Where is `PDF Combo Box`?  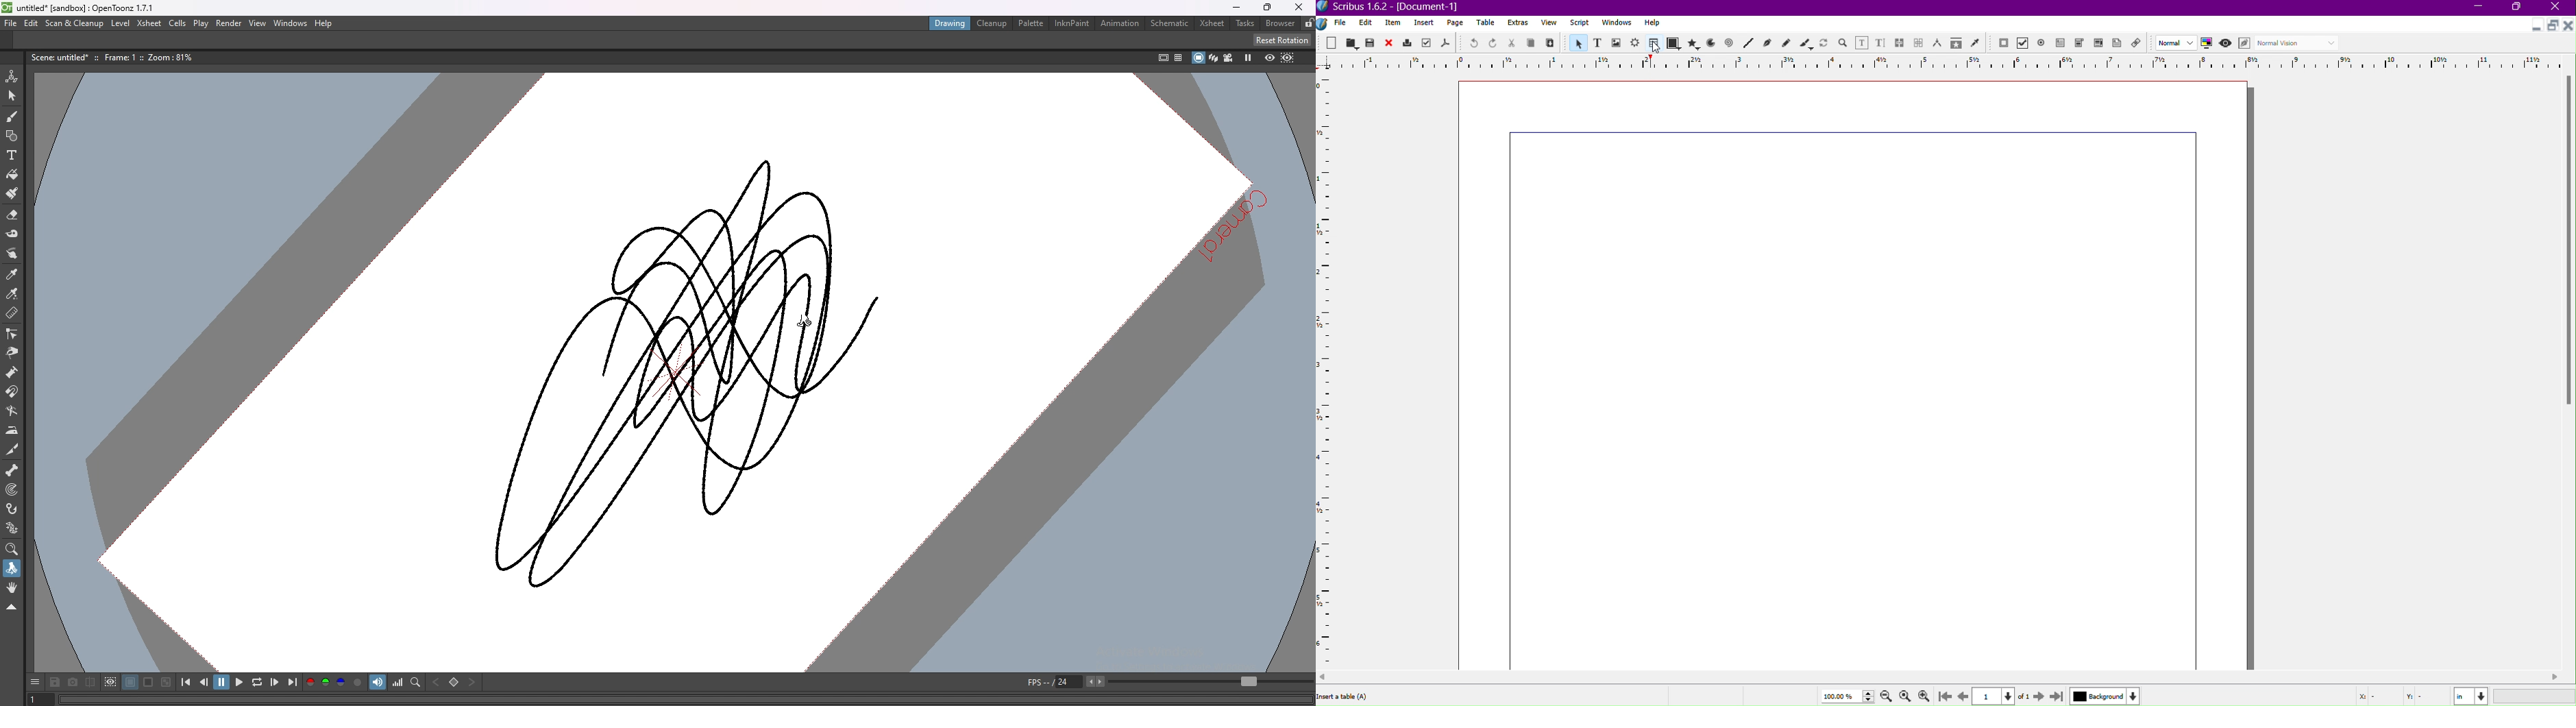
PDF Combo Box is located at coordinates (2081, 44).